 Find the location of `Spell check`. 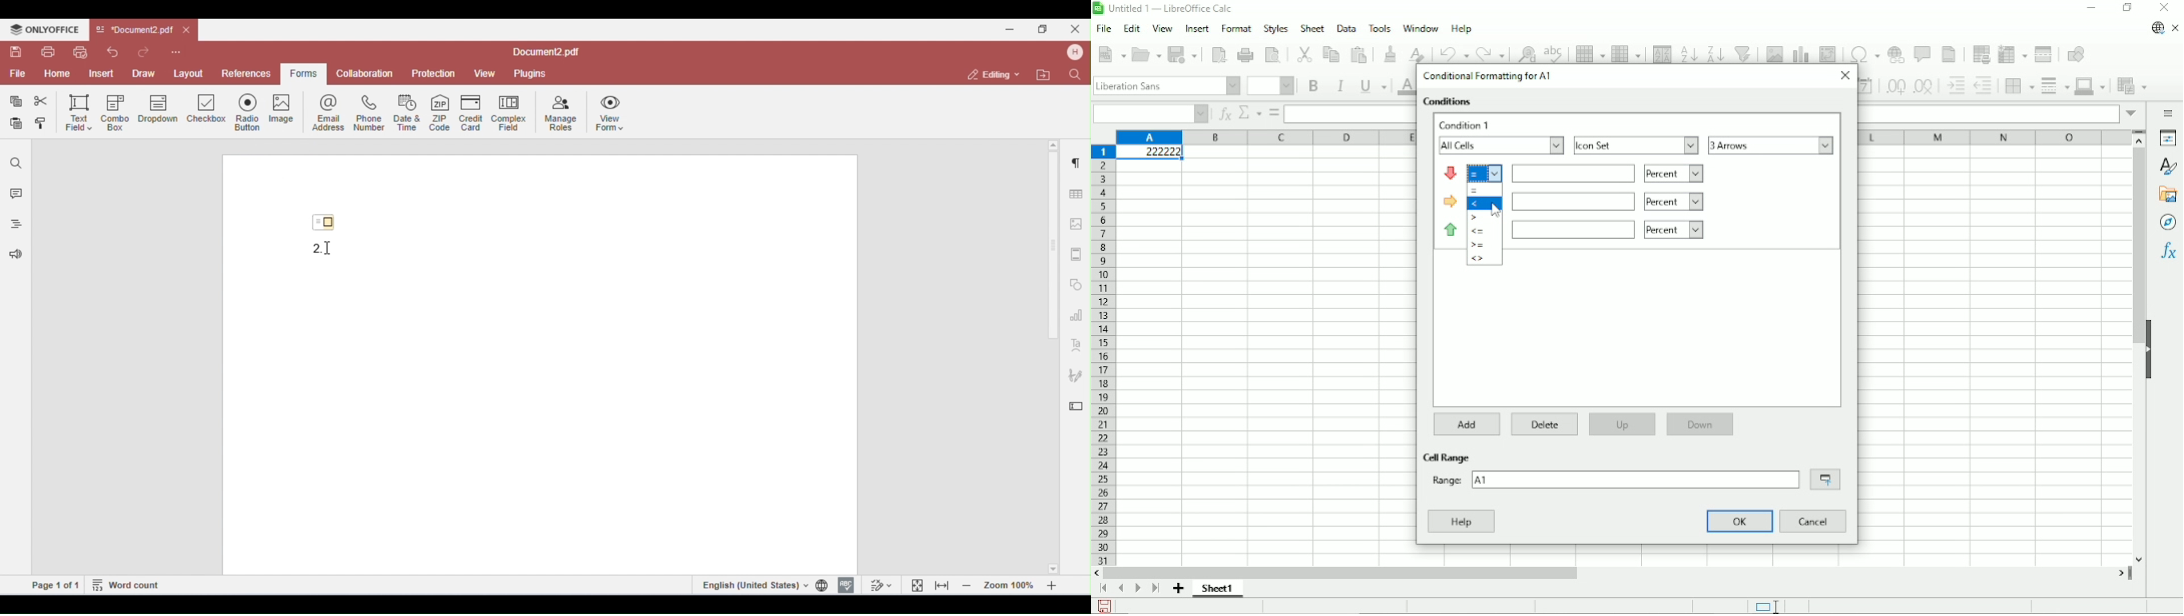

Spell check is located at coordinates (1555, 50).